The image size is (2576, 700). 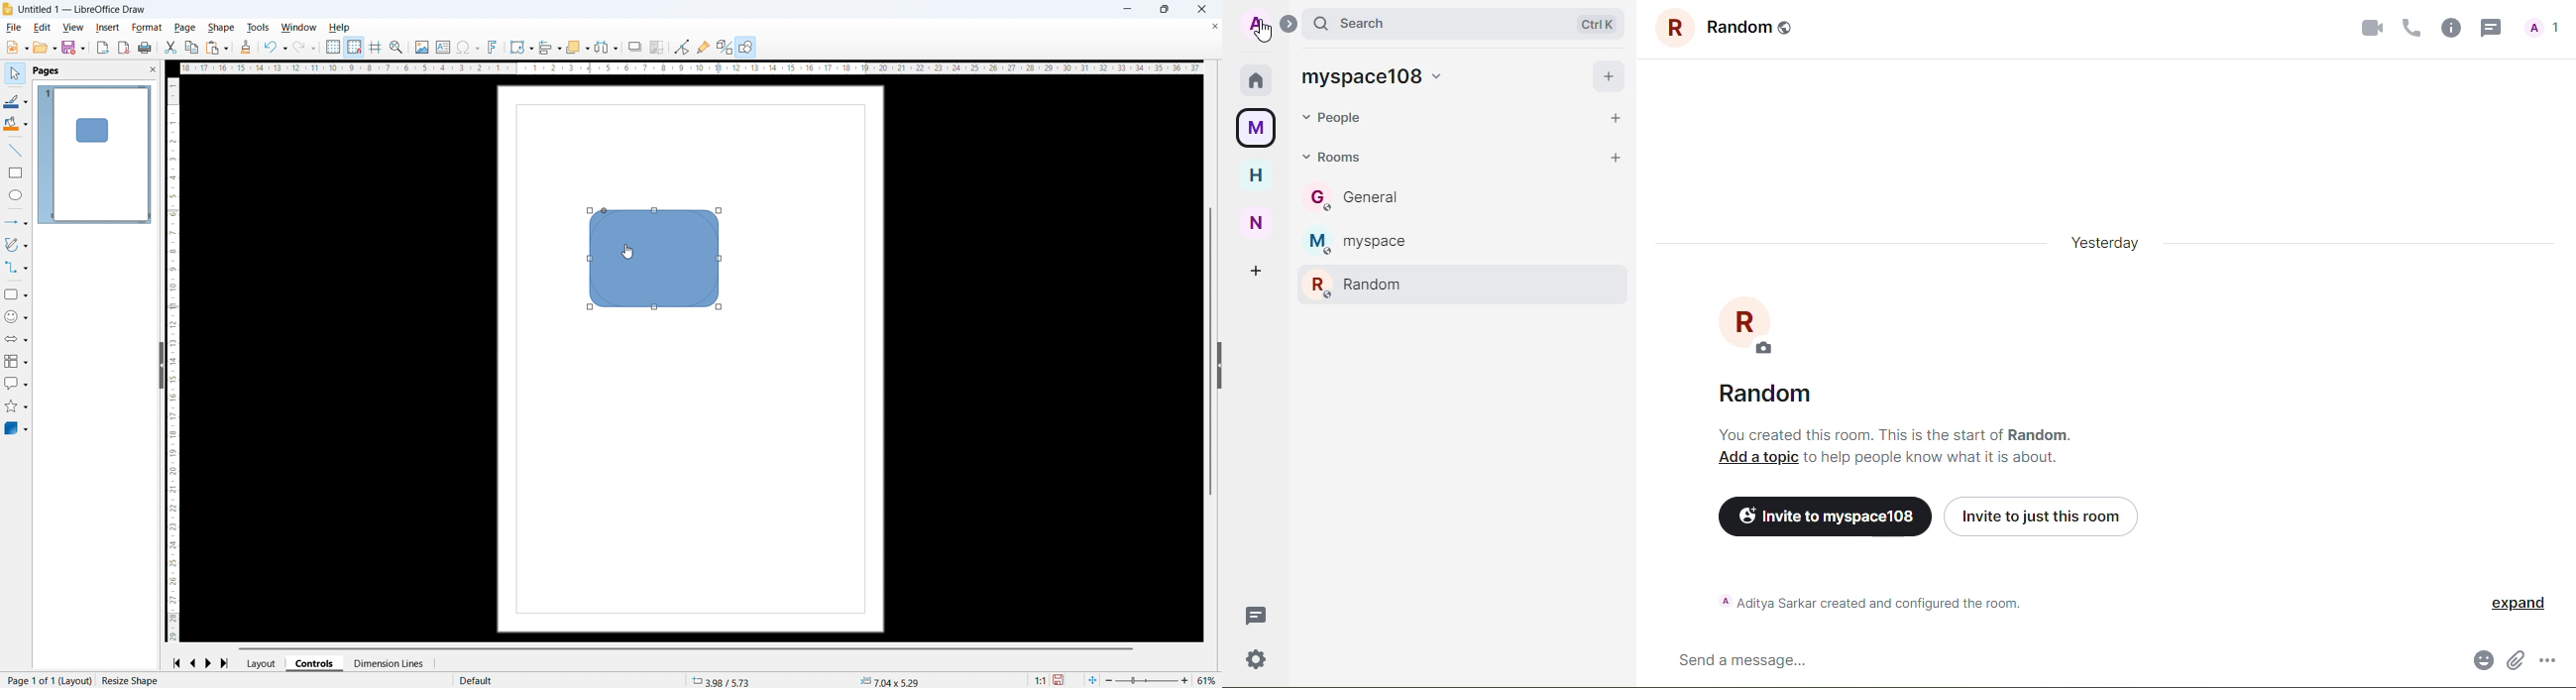 I want to click on add topic, so click(x=1757, y=458).